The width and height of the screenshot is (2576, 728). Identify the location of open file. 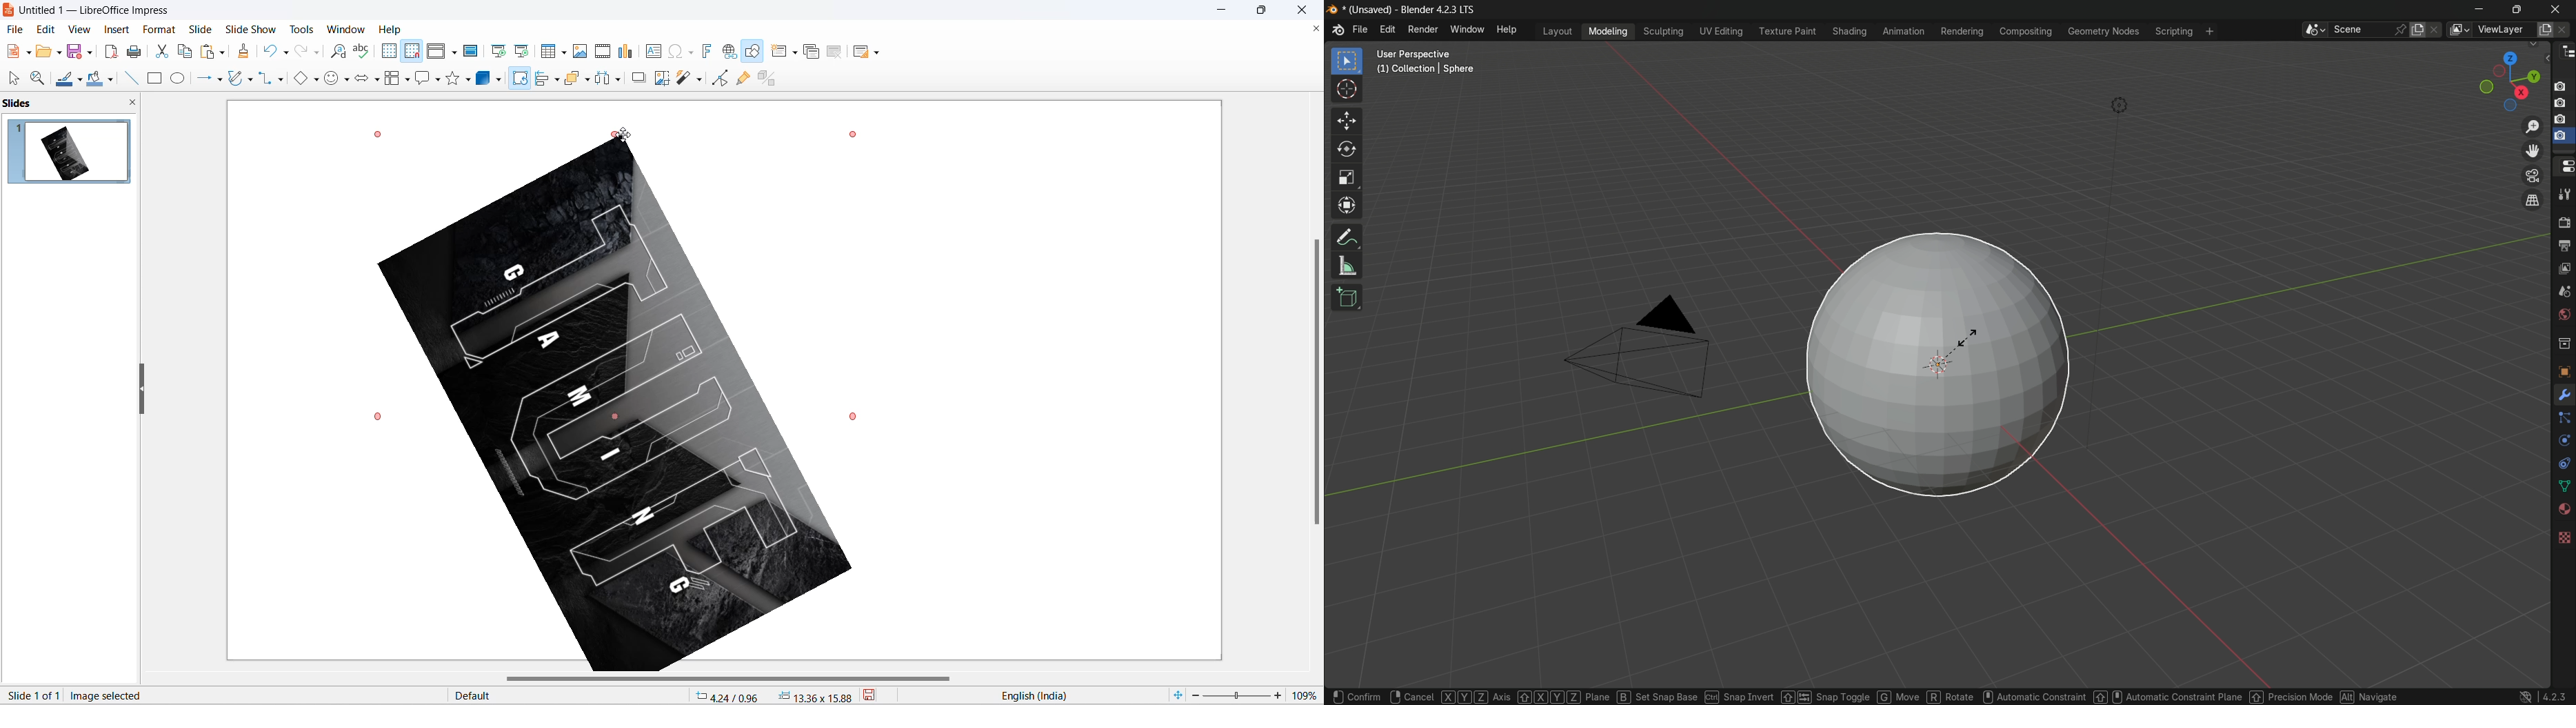
(43, 54).